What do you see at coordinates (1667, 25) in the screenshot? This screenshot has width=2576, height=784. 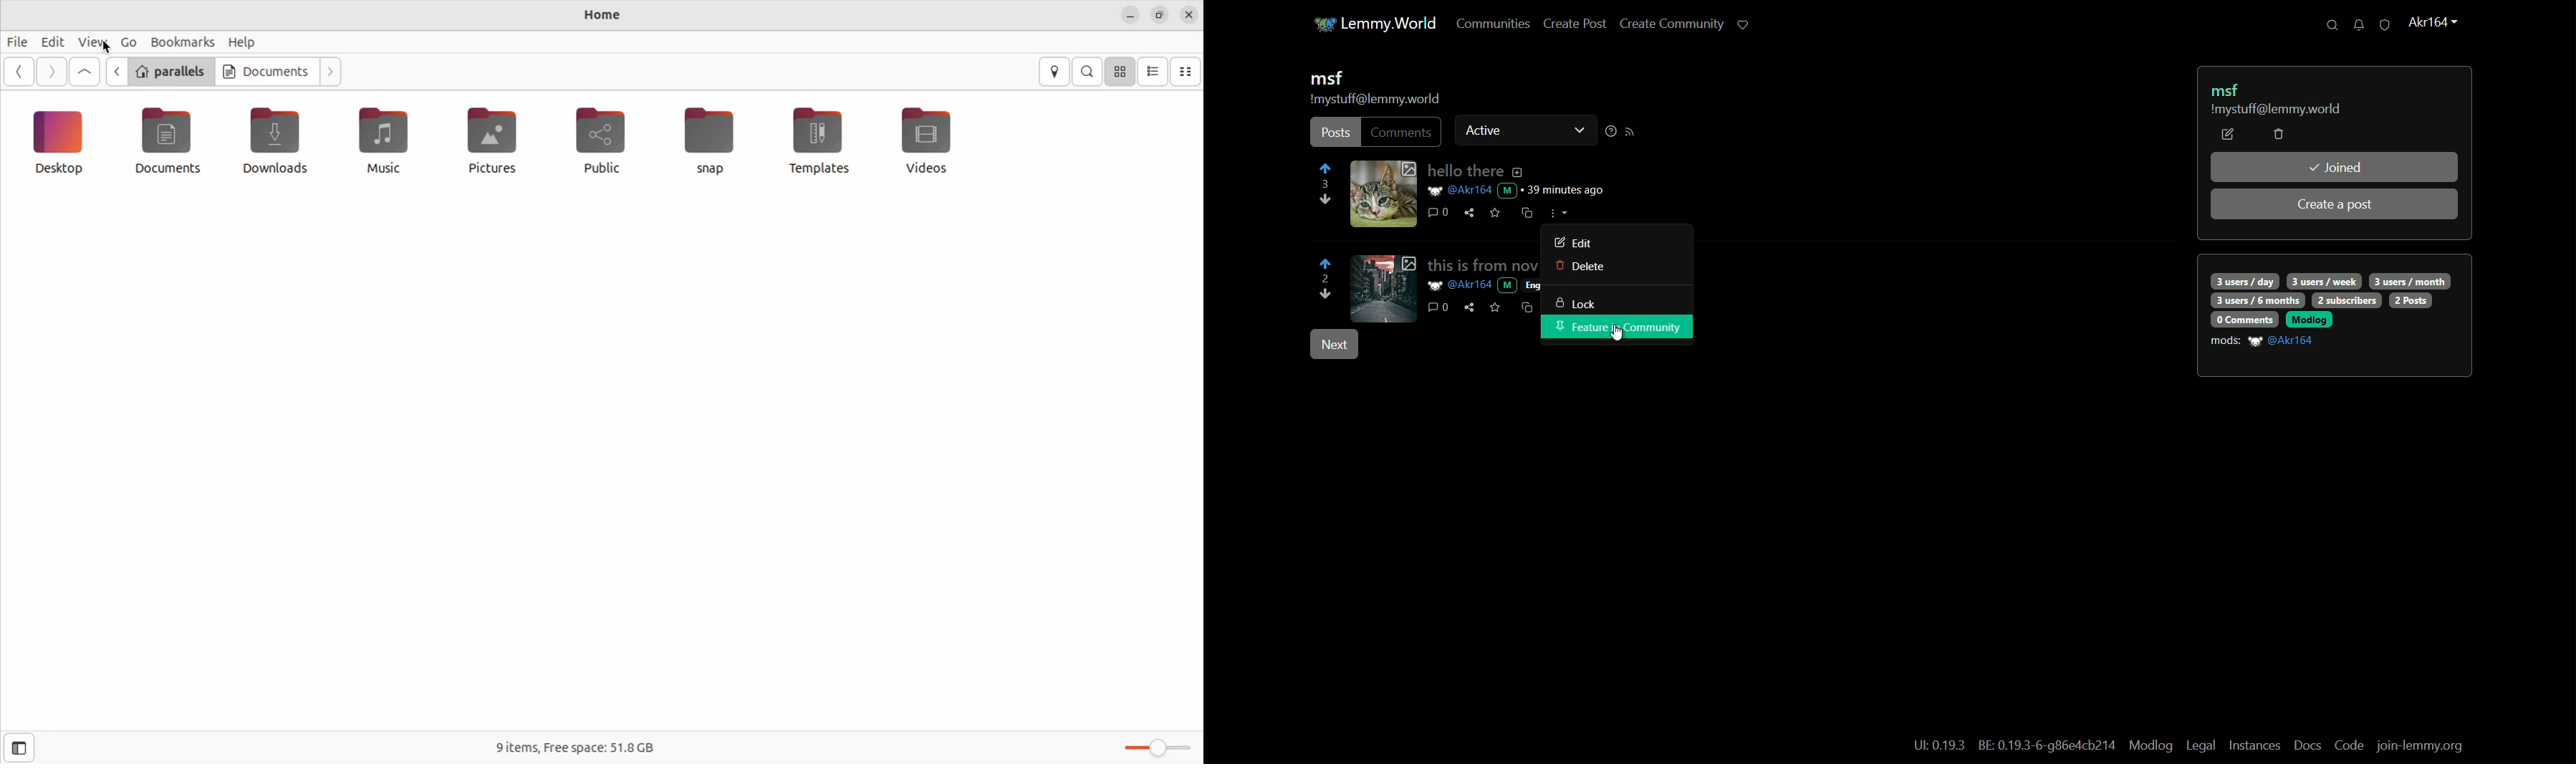 I see `create community` at bounding box center [1667, 25].